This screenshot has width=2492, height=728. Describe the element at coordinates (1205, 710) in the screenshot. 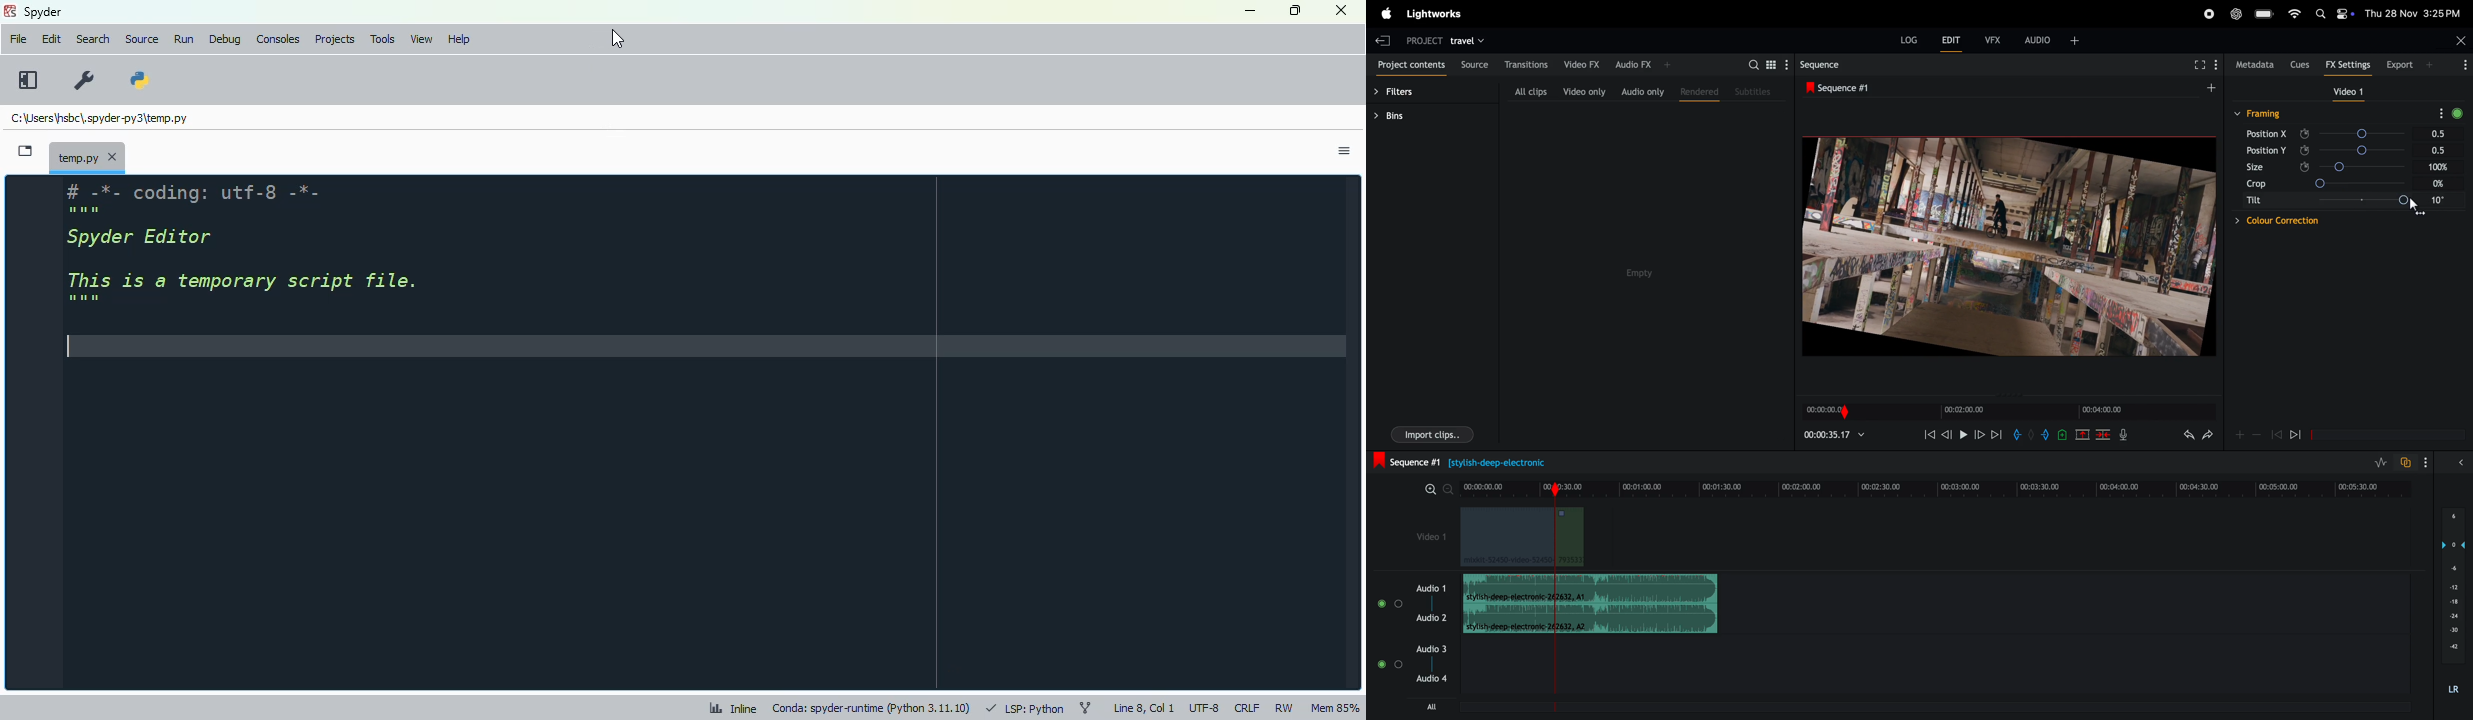

I see `UTF-8` at that location.